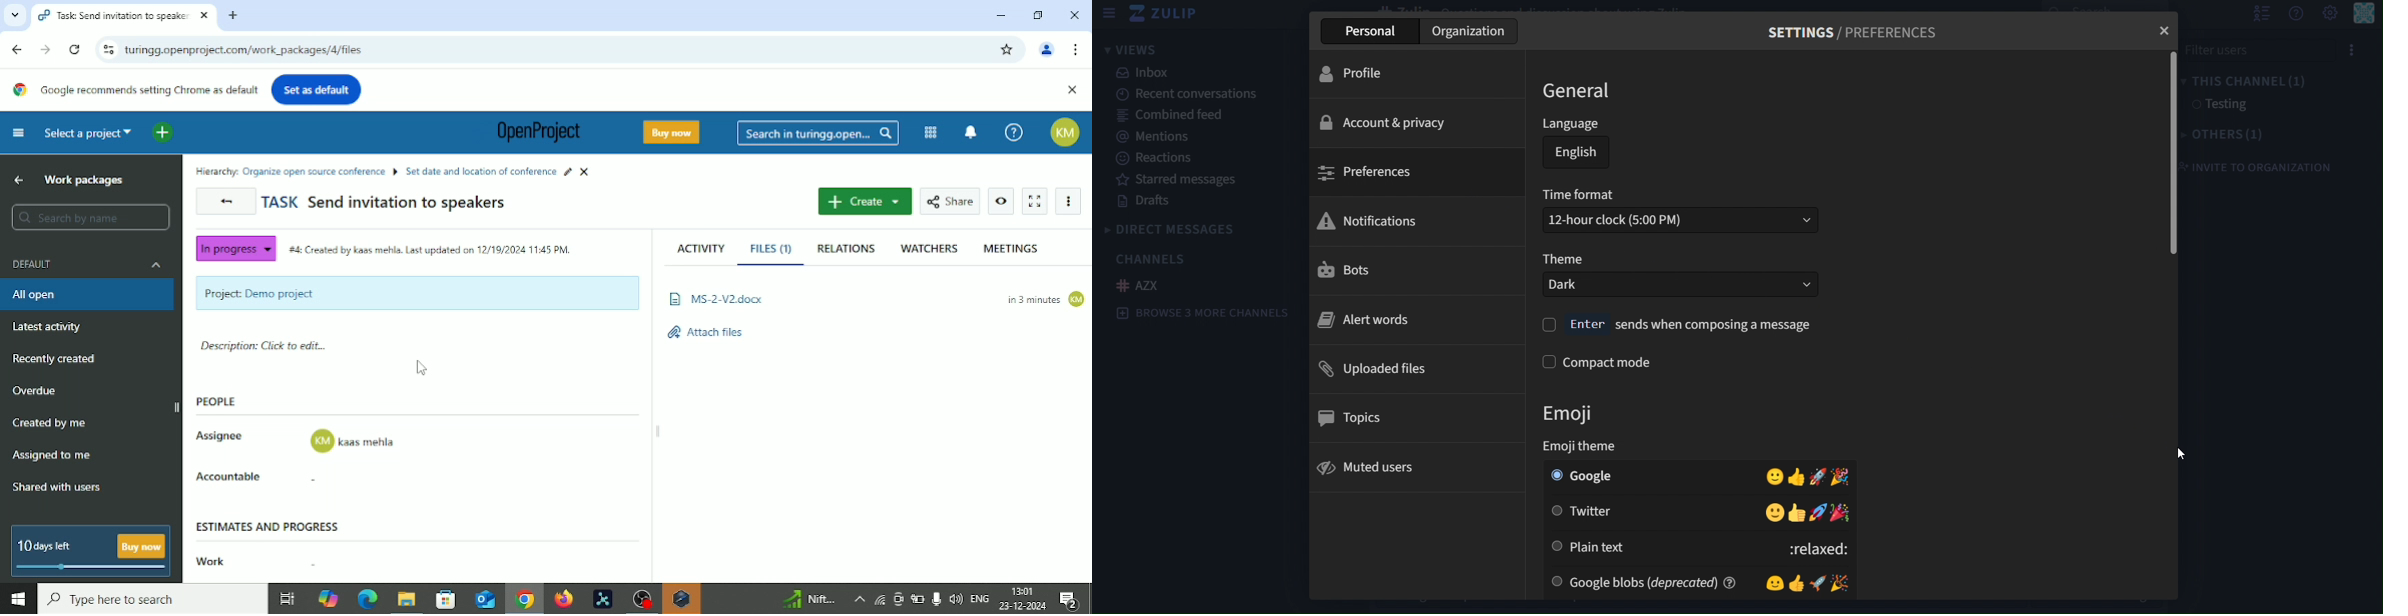 The height and width of the screenshot is (616, 2408). I want to click on sidebar, so click(1108, 13).